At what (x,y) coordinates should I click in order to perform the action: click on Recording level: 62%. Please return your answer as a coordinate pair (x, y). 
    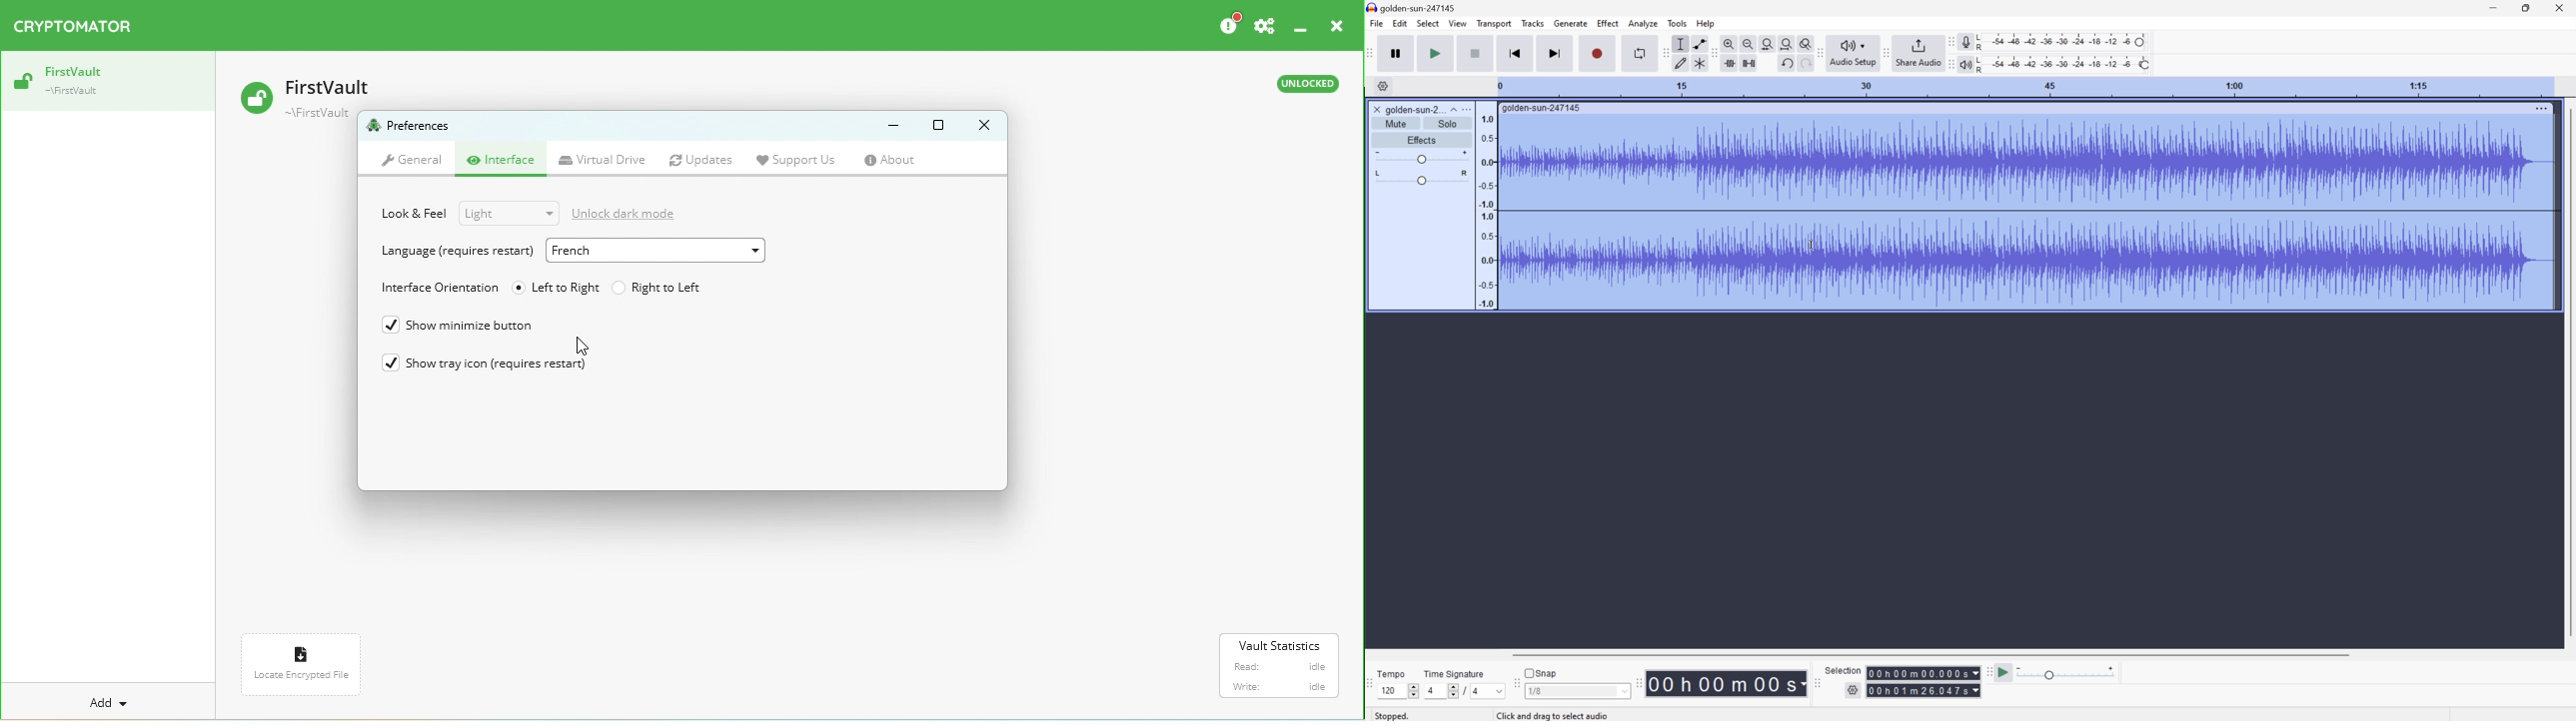
    Looking at the image, I should click on (2063, 42).